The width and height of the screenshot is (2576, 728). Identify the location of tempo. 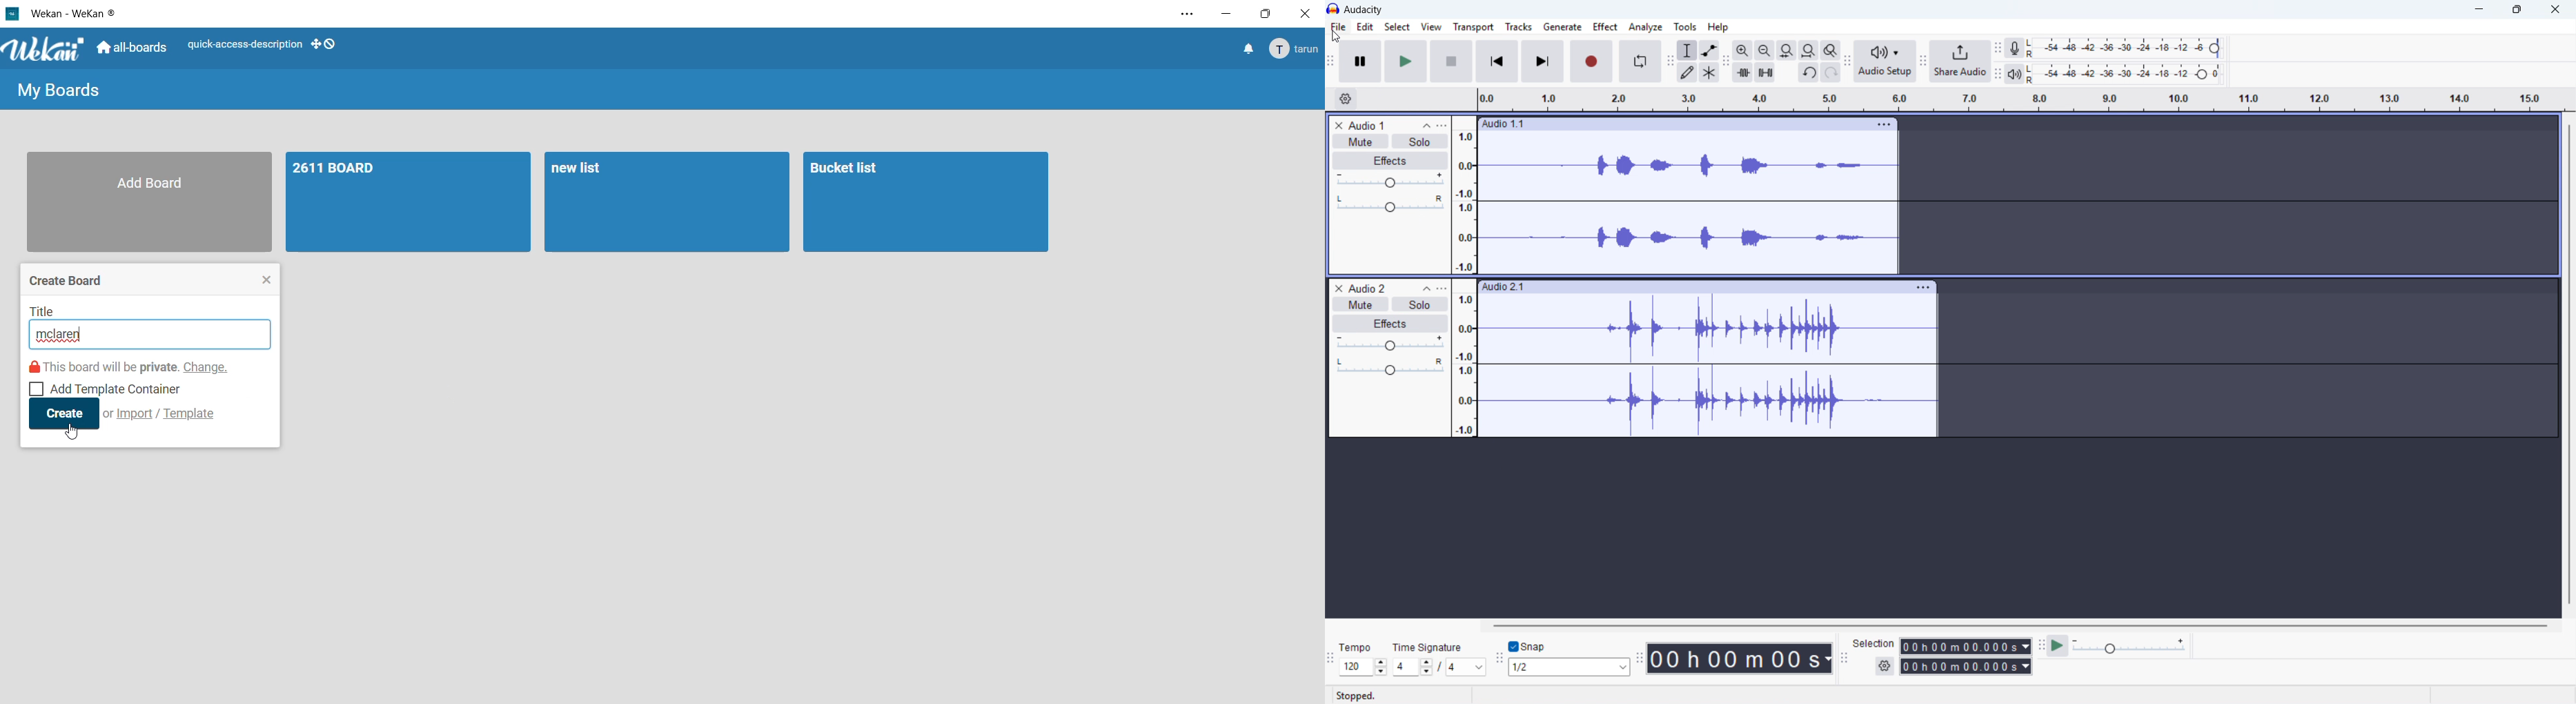
(1359, 648).